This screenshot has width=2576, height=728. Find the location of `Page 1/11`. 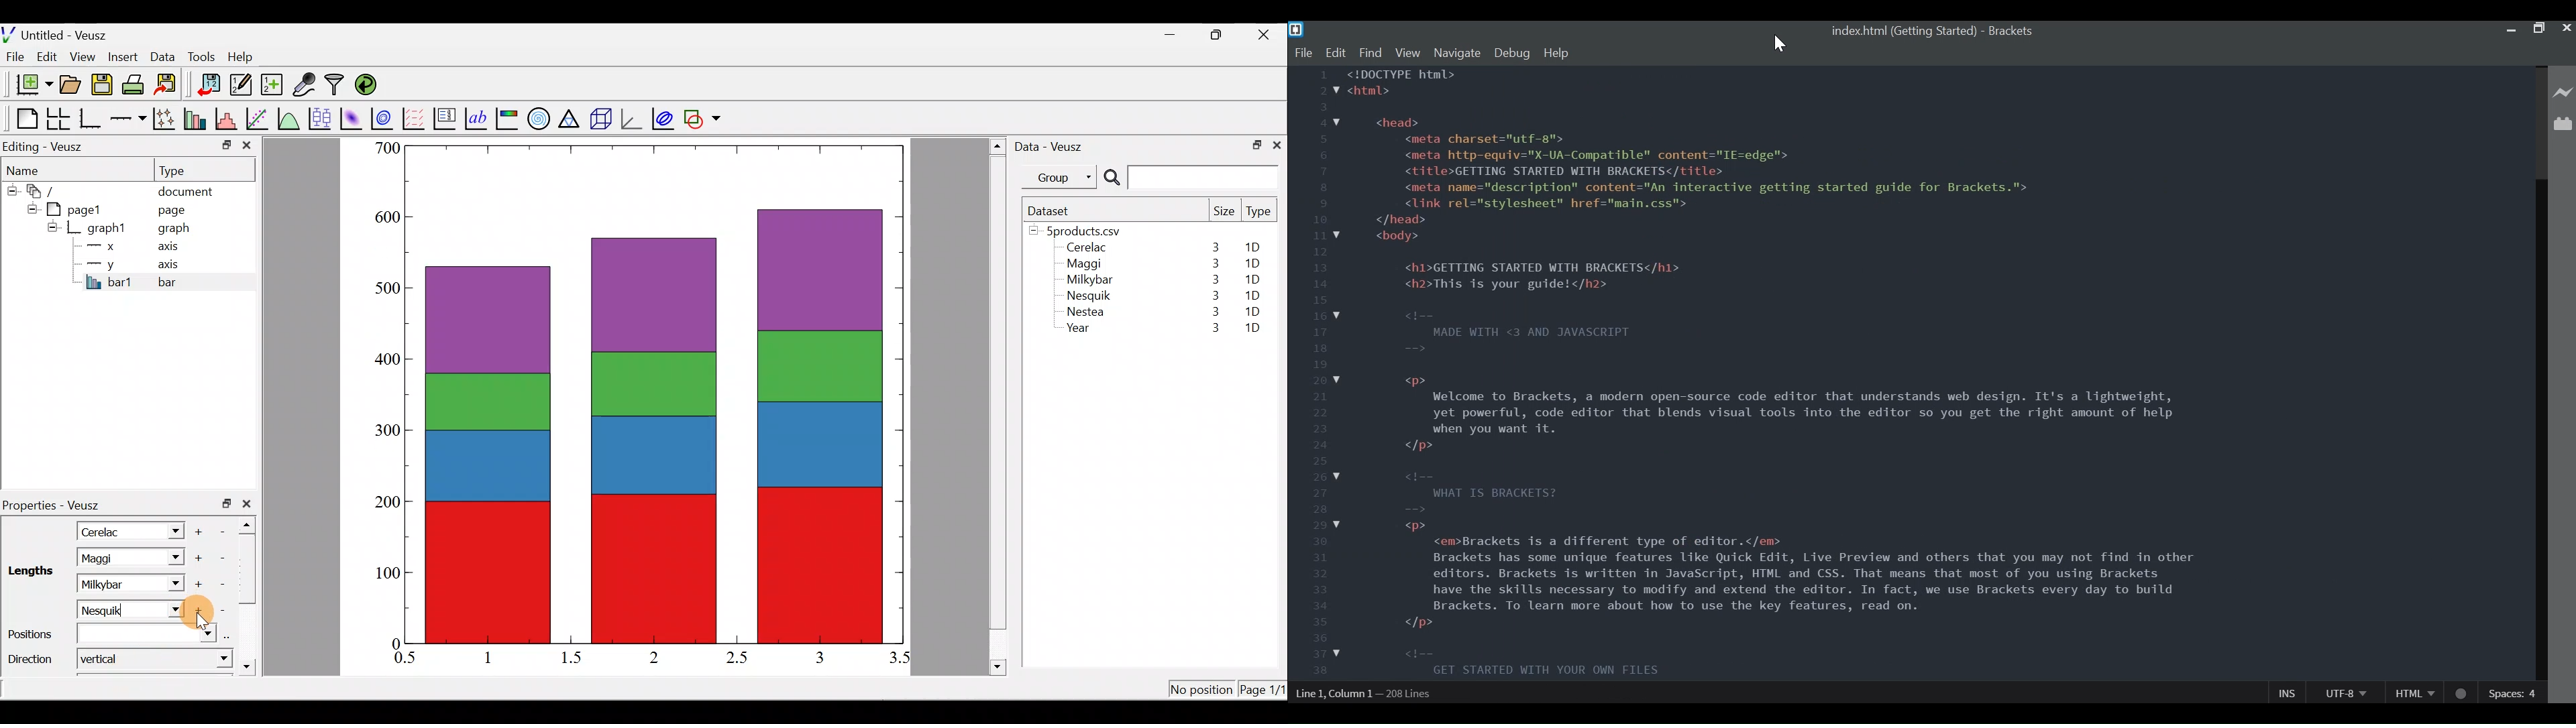

Page 1/11 is located at coordinates (1265, 692).